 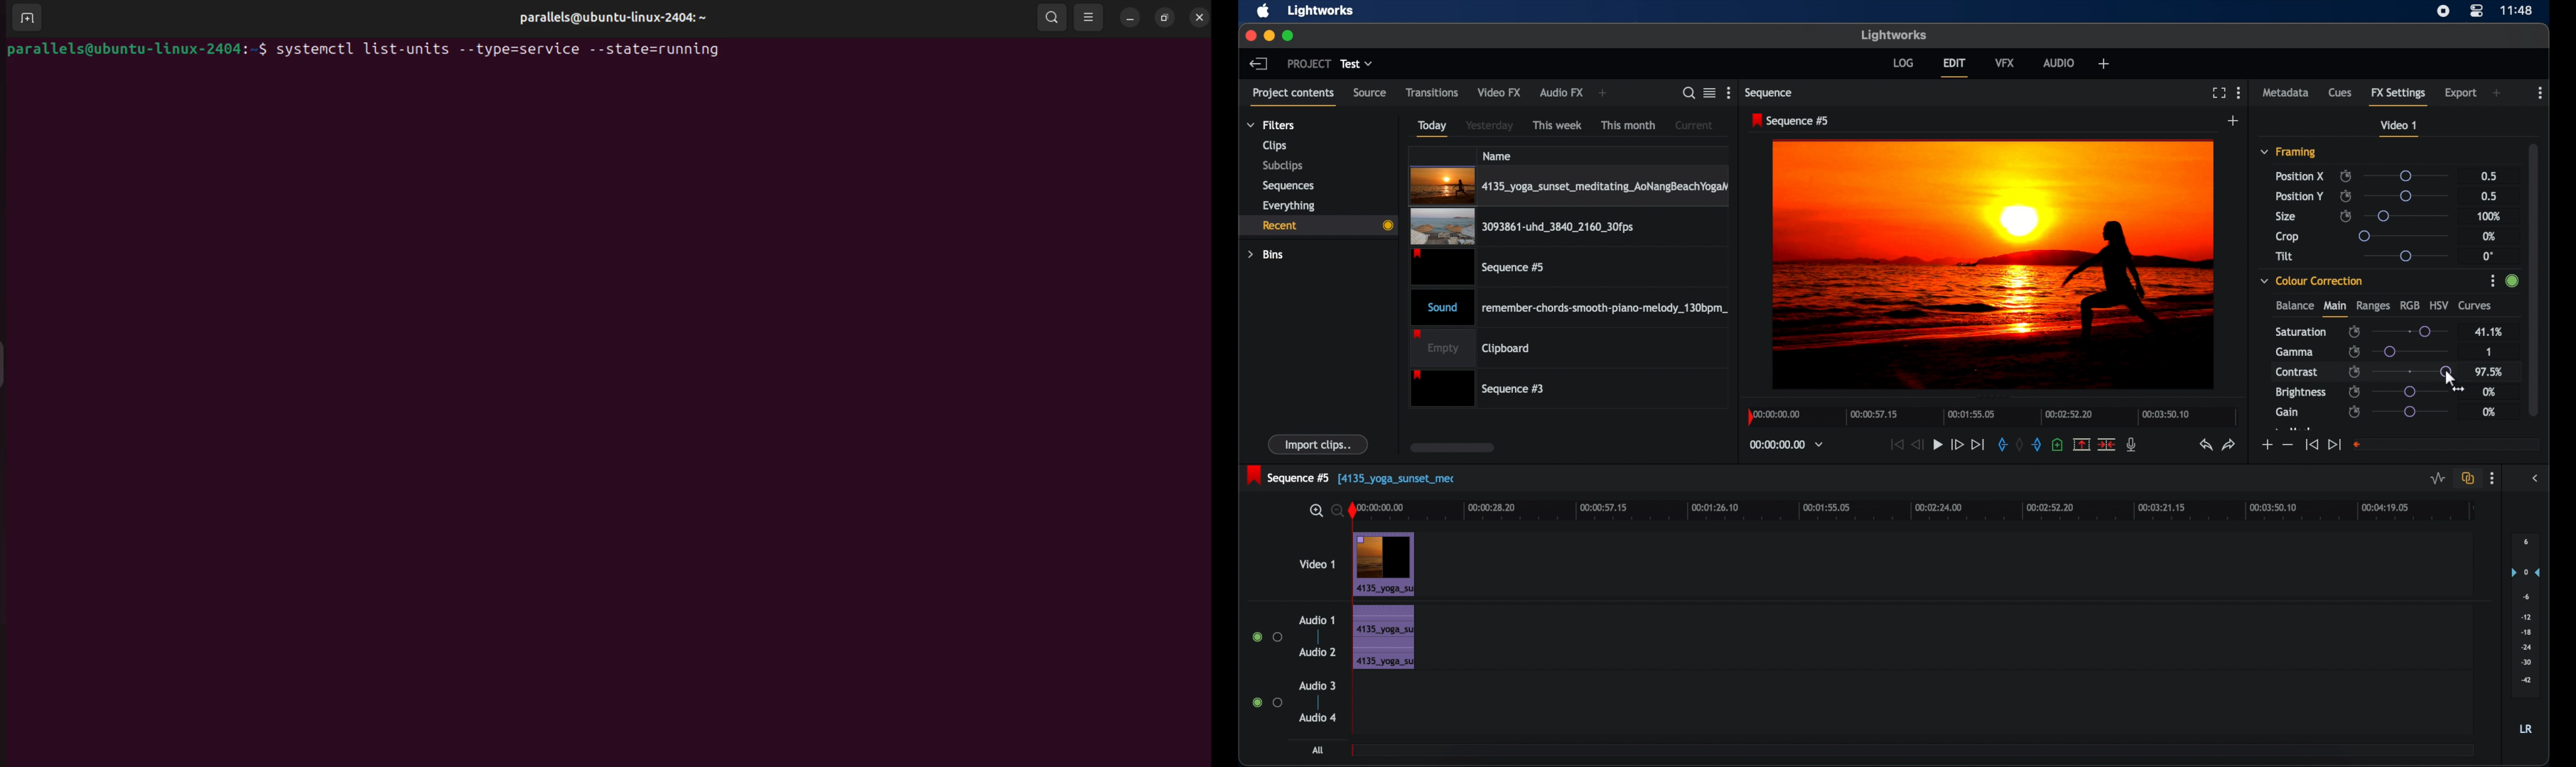 What do you see at coordinates (2103, 63) in the screenshot?
I see `add` at bounding box center [2103, 63].